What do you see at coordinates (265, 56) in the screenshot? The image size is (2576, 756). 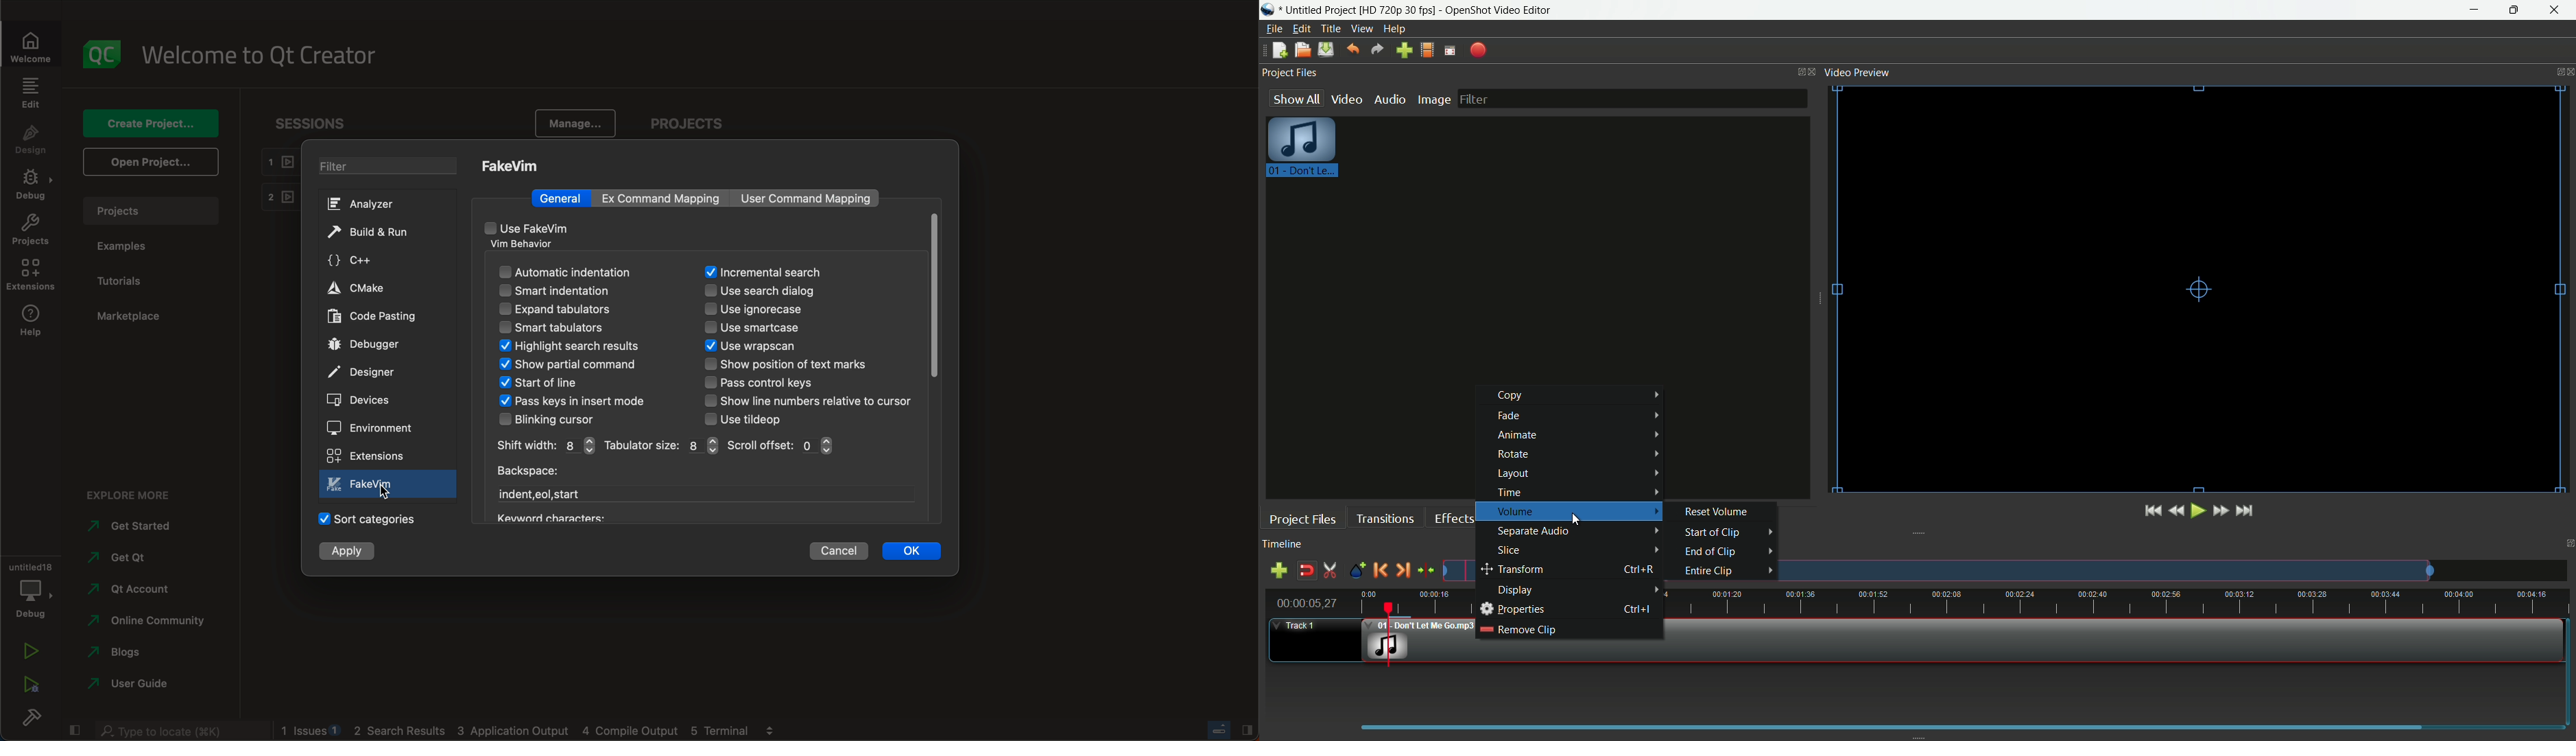 I see `welcome to qt` at bounding box center [265, 56].